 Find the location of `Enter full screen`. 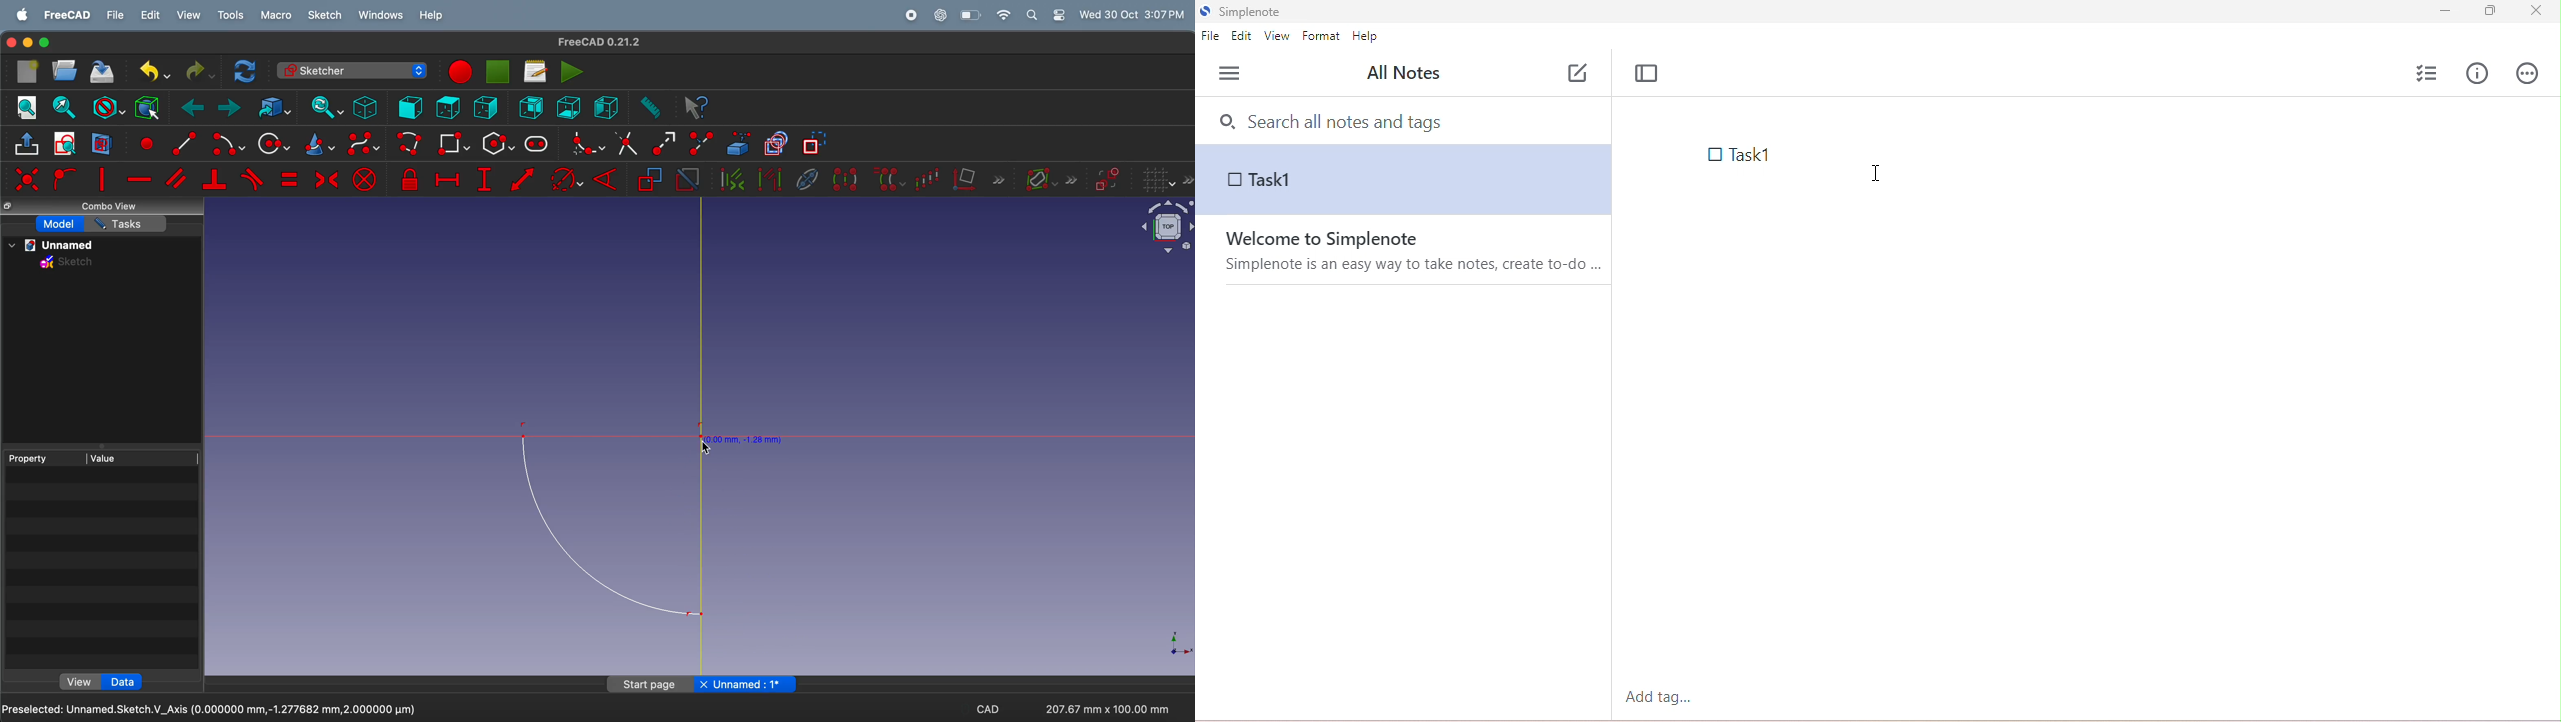

Enter full screen is located at coordinates (46, 43).